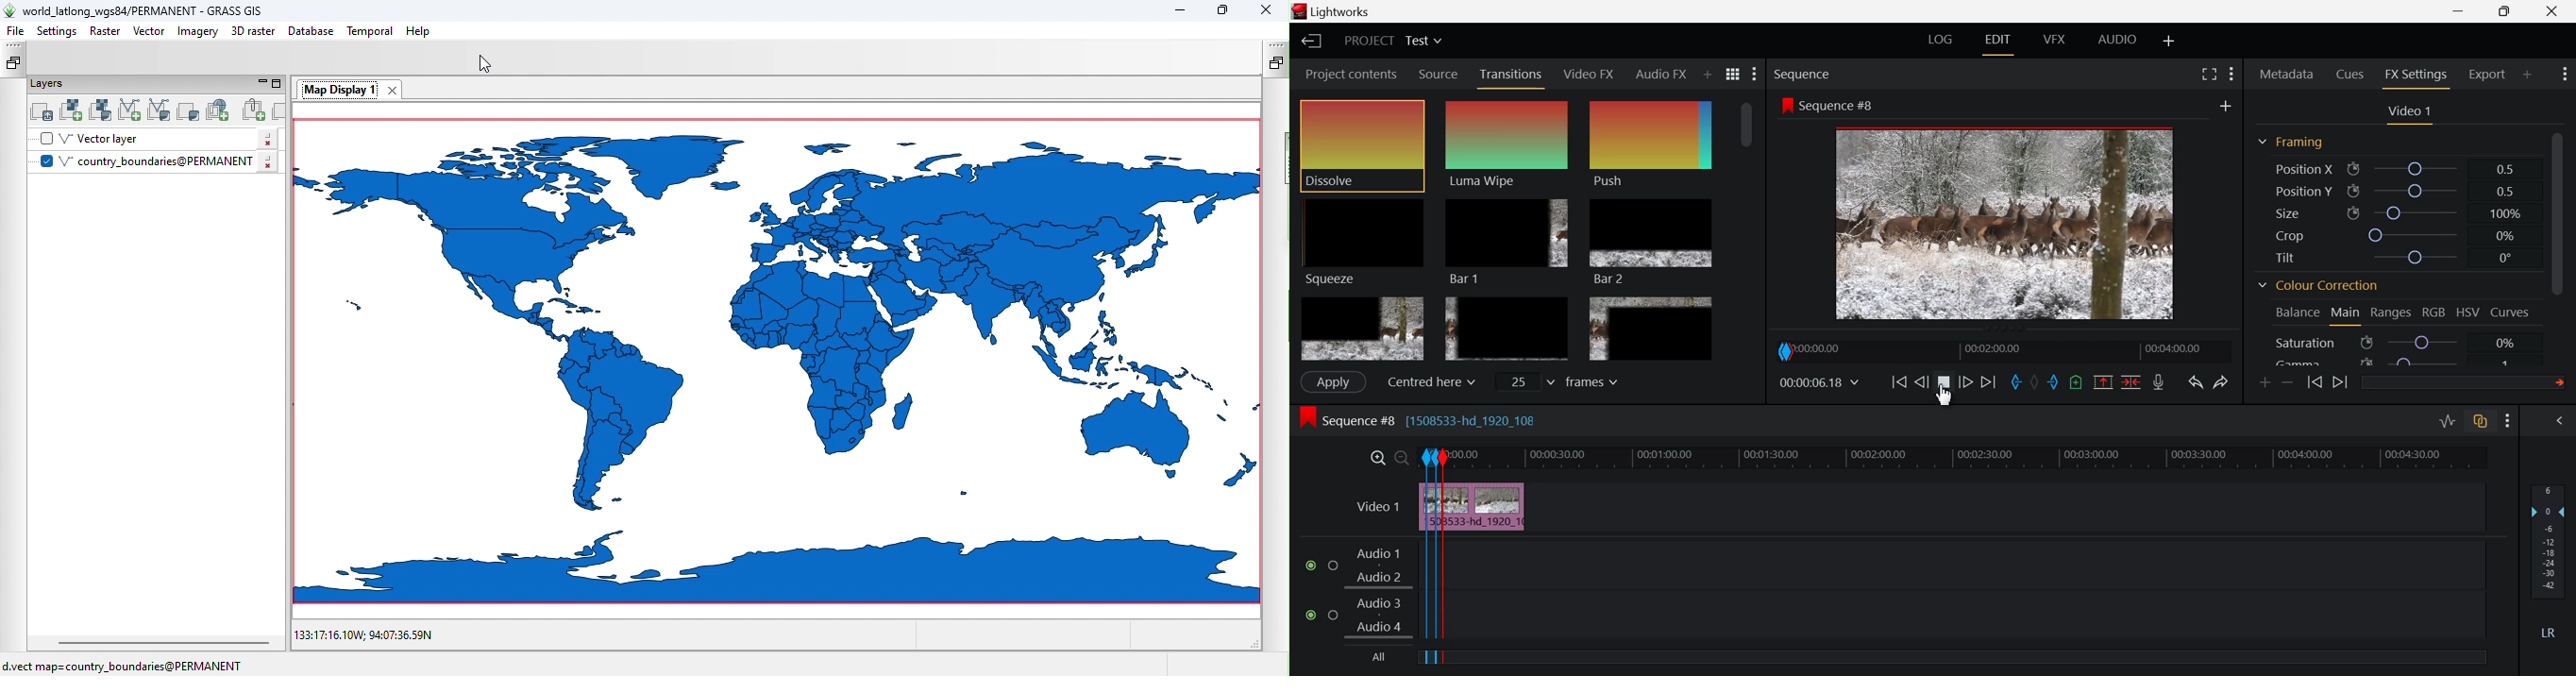 Image resolution: width=2576 pixels, height=700 pixels. I want to click on Add, so click(2226, 106).